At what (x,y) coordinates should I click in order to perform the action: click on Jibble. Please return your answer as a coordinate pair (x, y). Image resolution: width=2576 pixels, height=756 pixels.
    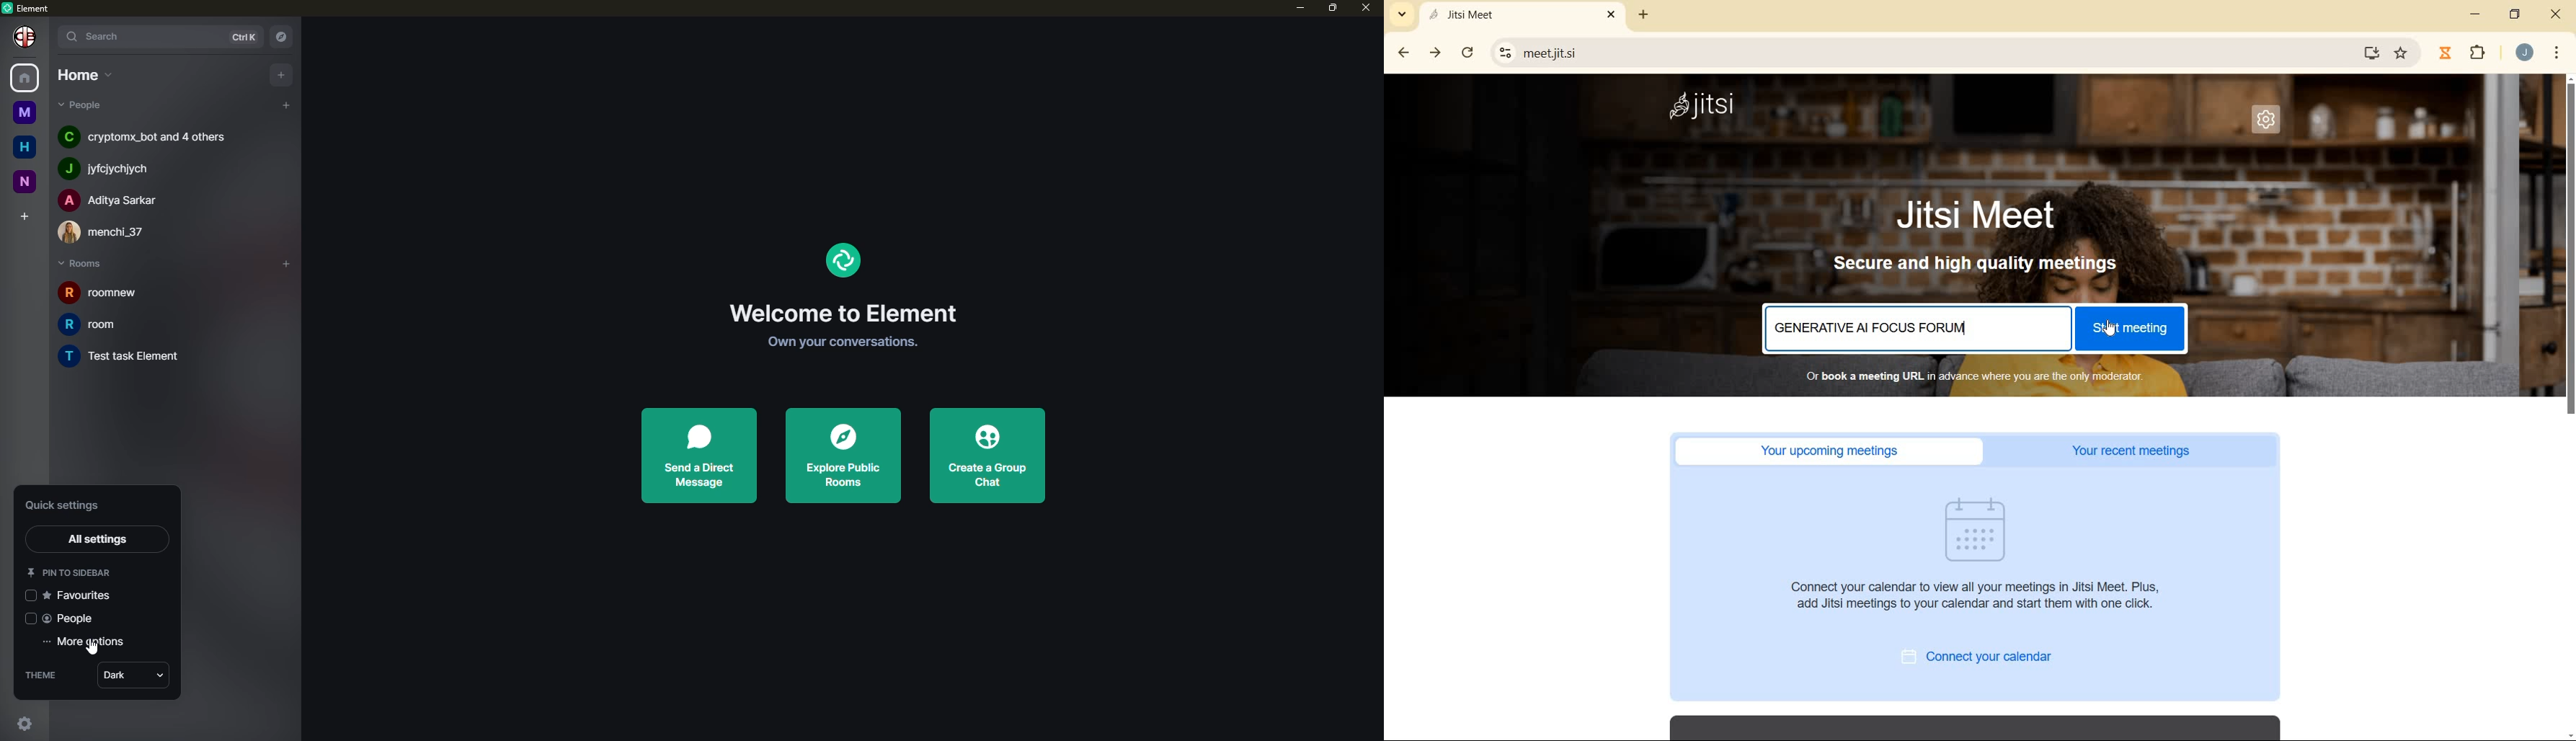
    Looking at the image, I should click on (2448, 53).